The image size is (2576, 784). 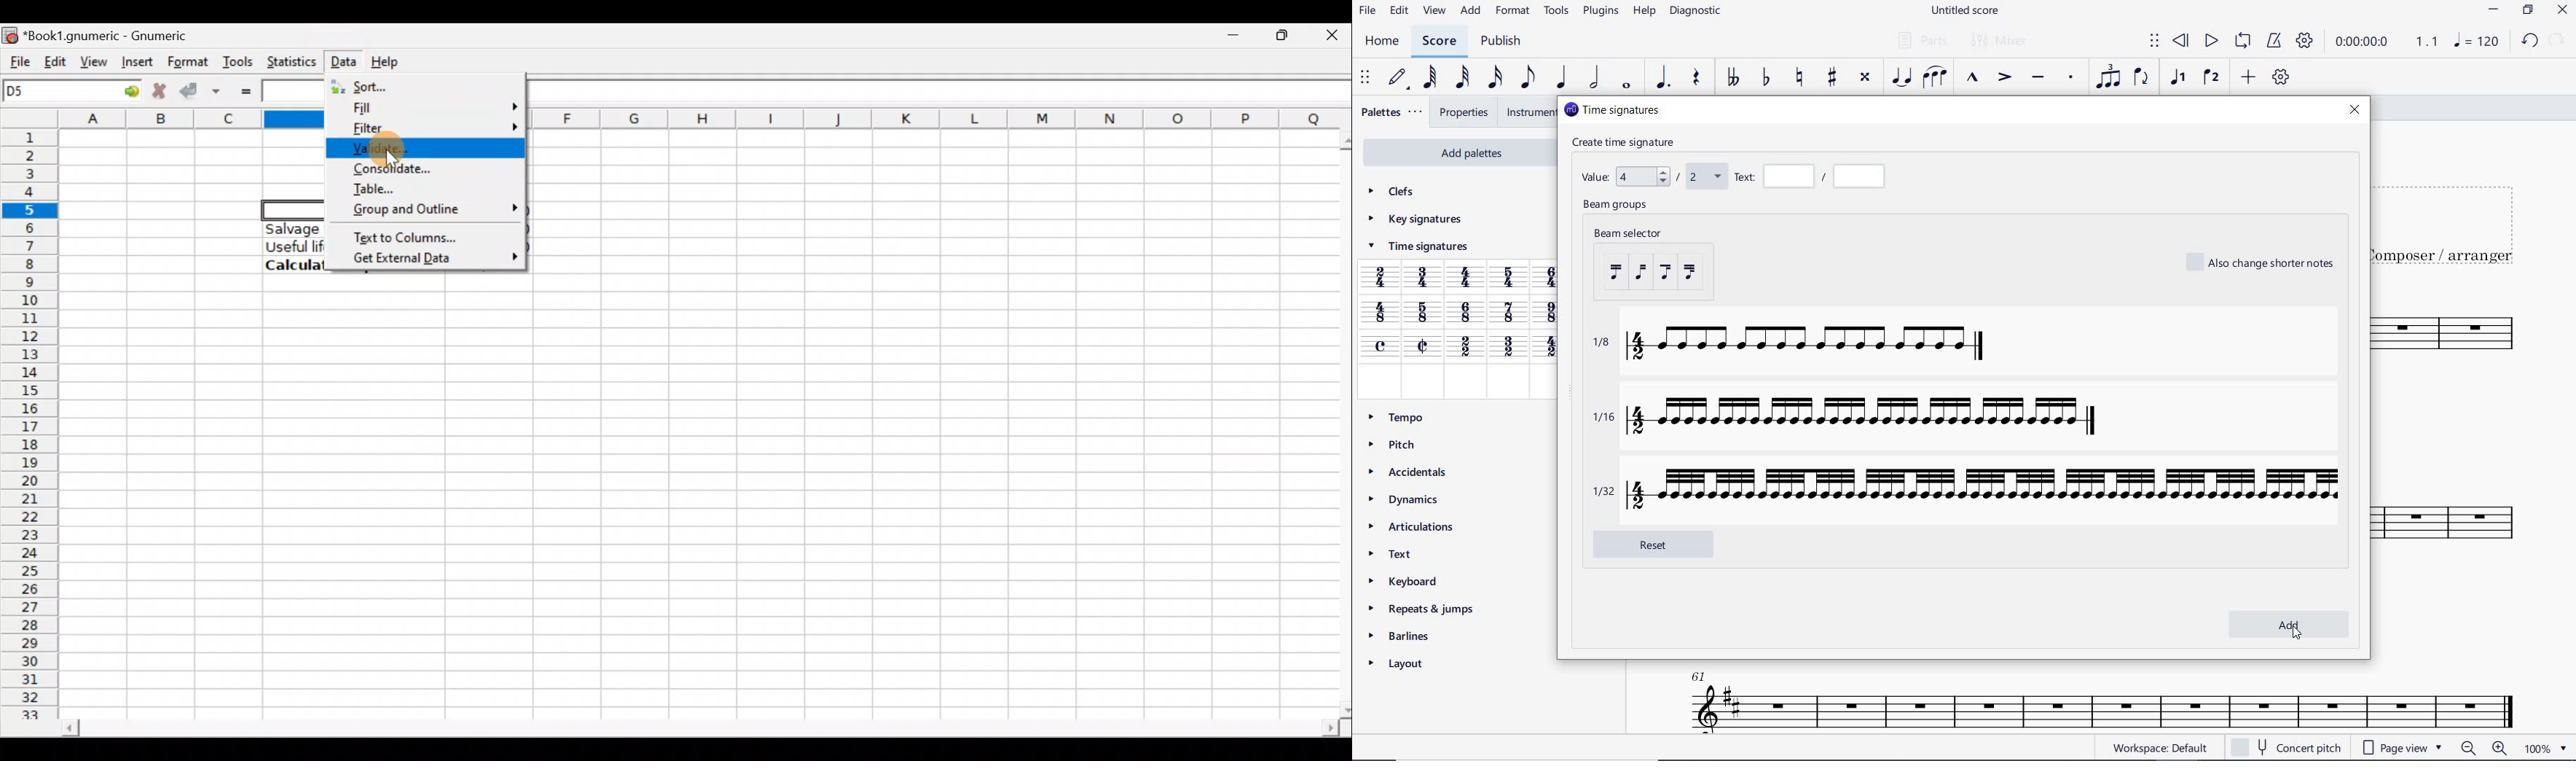 I want to click on Cursor on validate, so click(x=396, y=154).